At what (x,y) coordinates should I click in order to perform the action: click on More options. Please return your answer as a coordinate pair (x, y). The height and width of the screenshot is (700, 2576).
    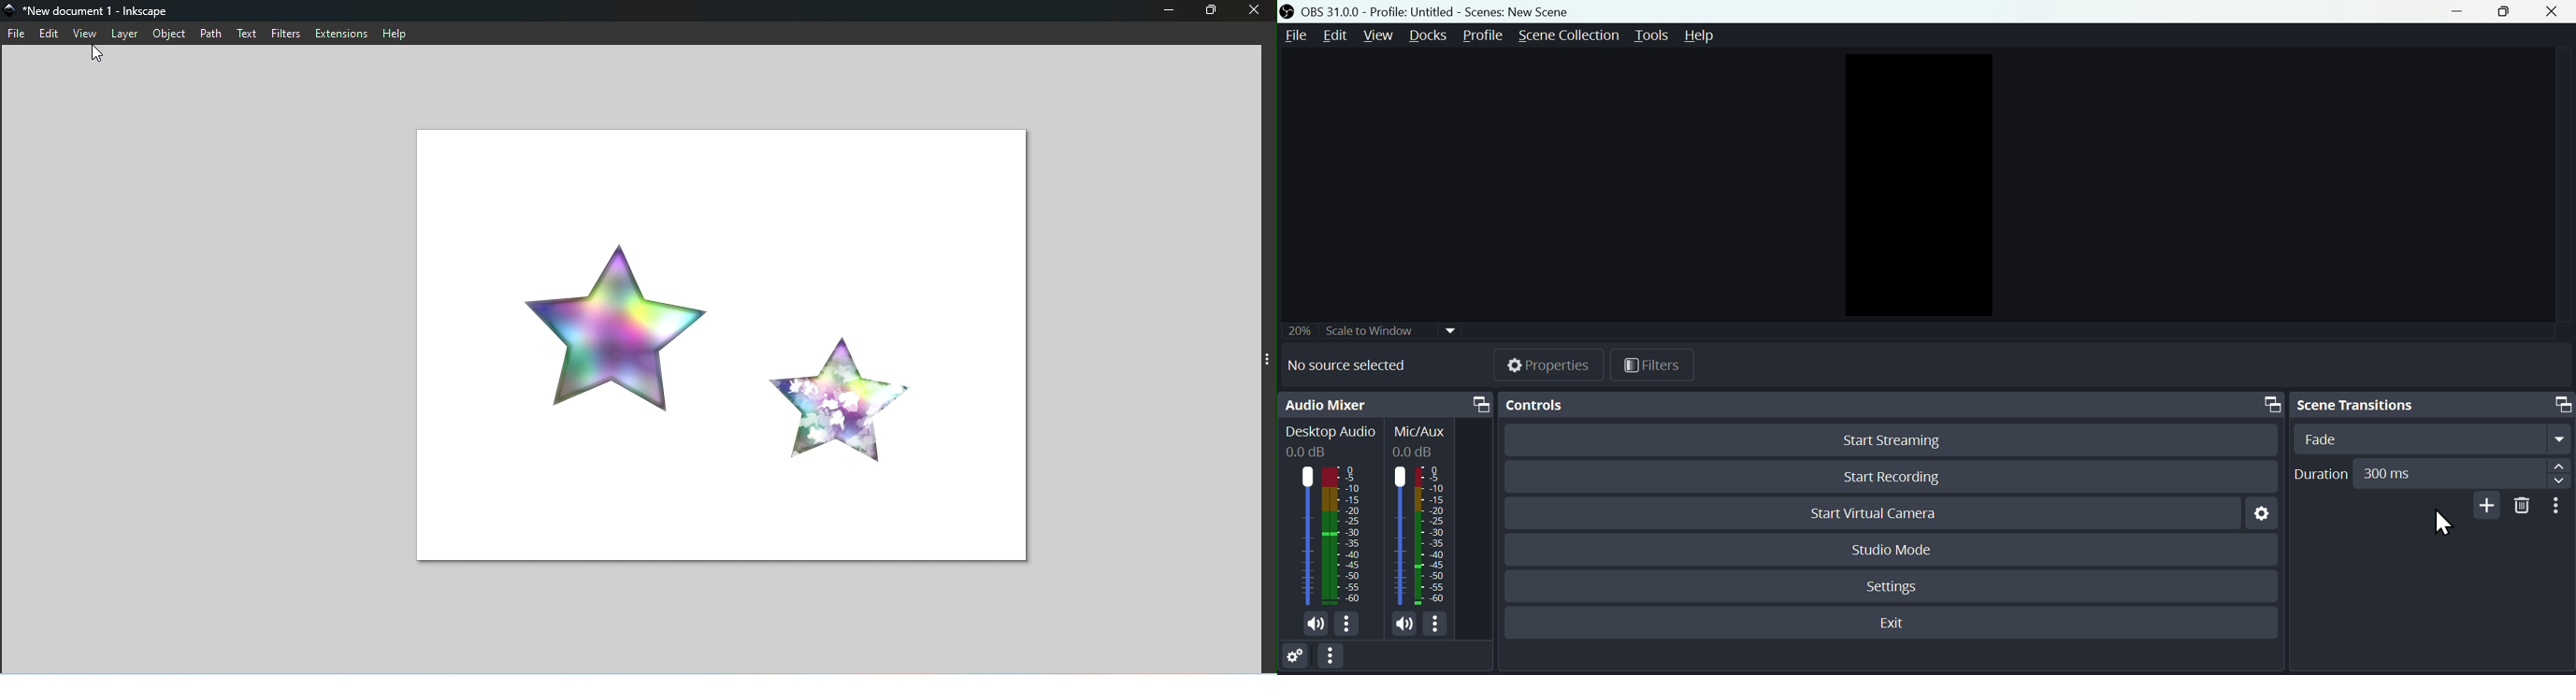
    Looking at the image, I should click on (2560, 507).